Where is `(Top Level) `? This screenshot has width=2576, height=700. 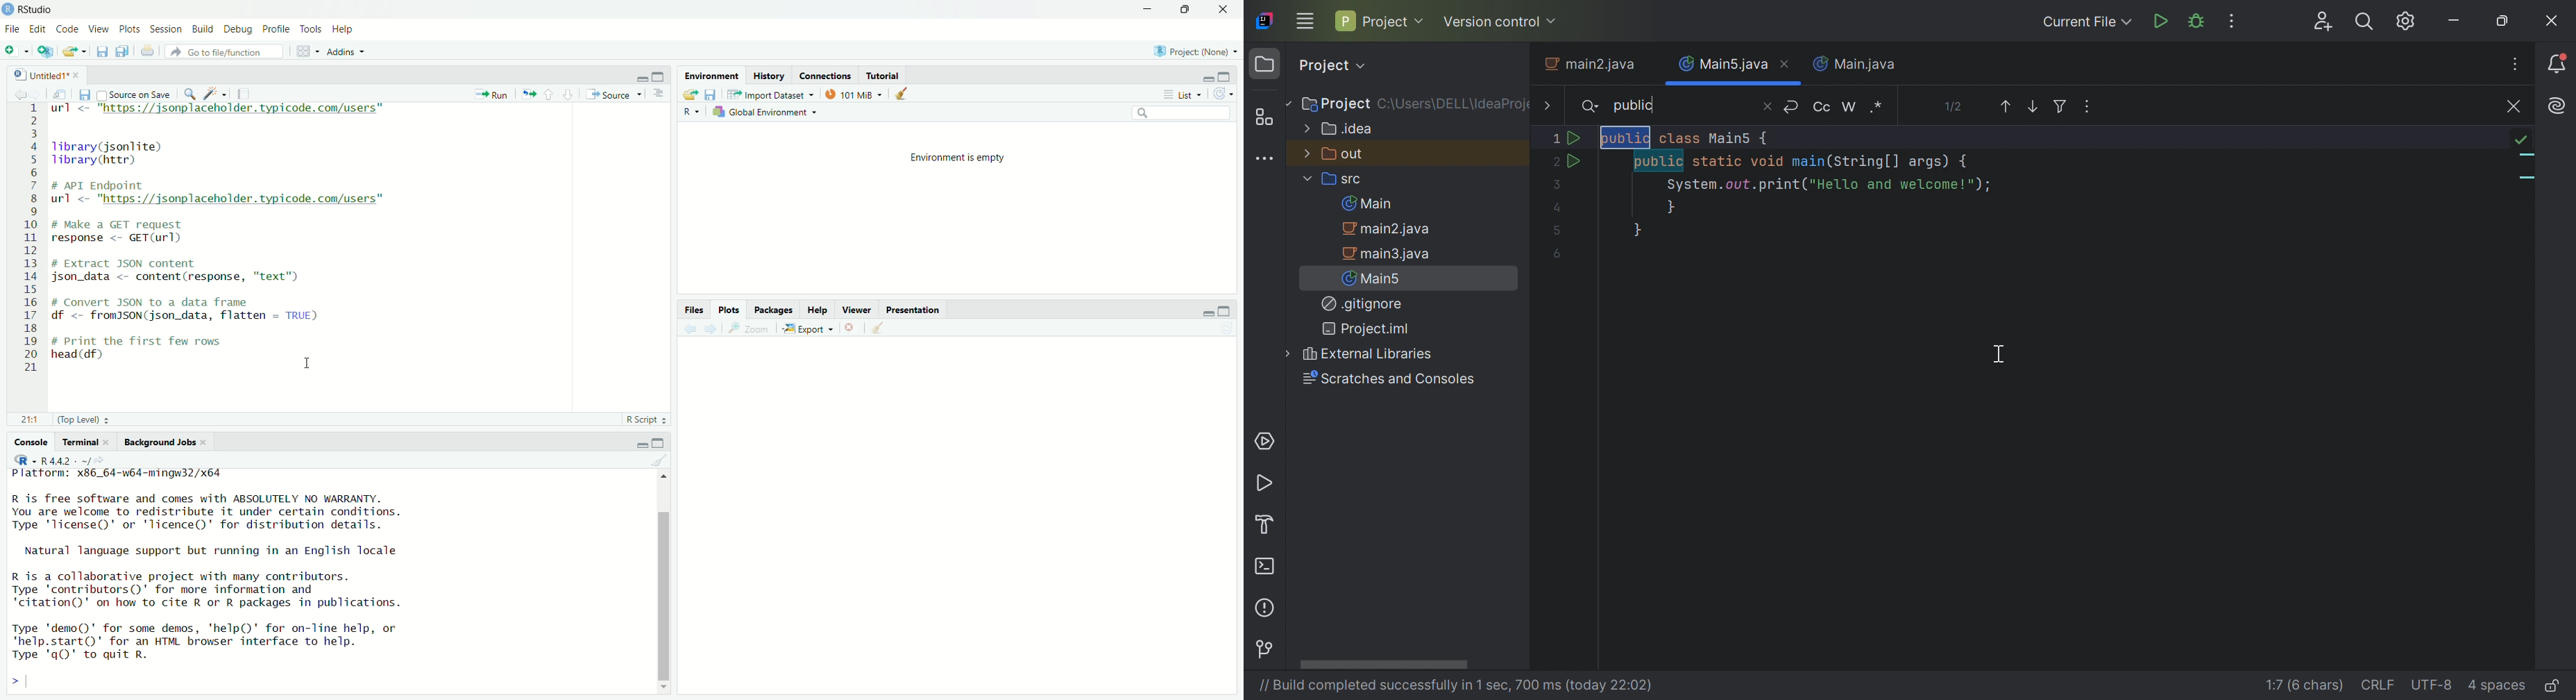 (Top Level)  is located at coordinates (84, 419).